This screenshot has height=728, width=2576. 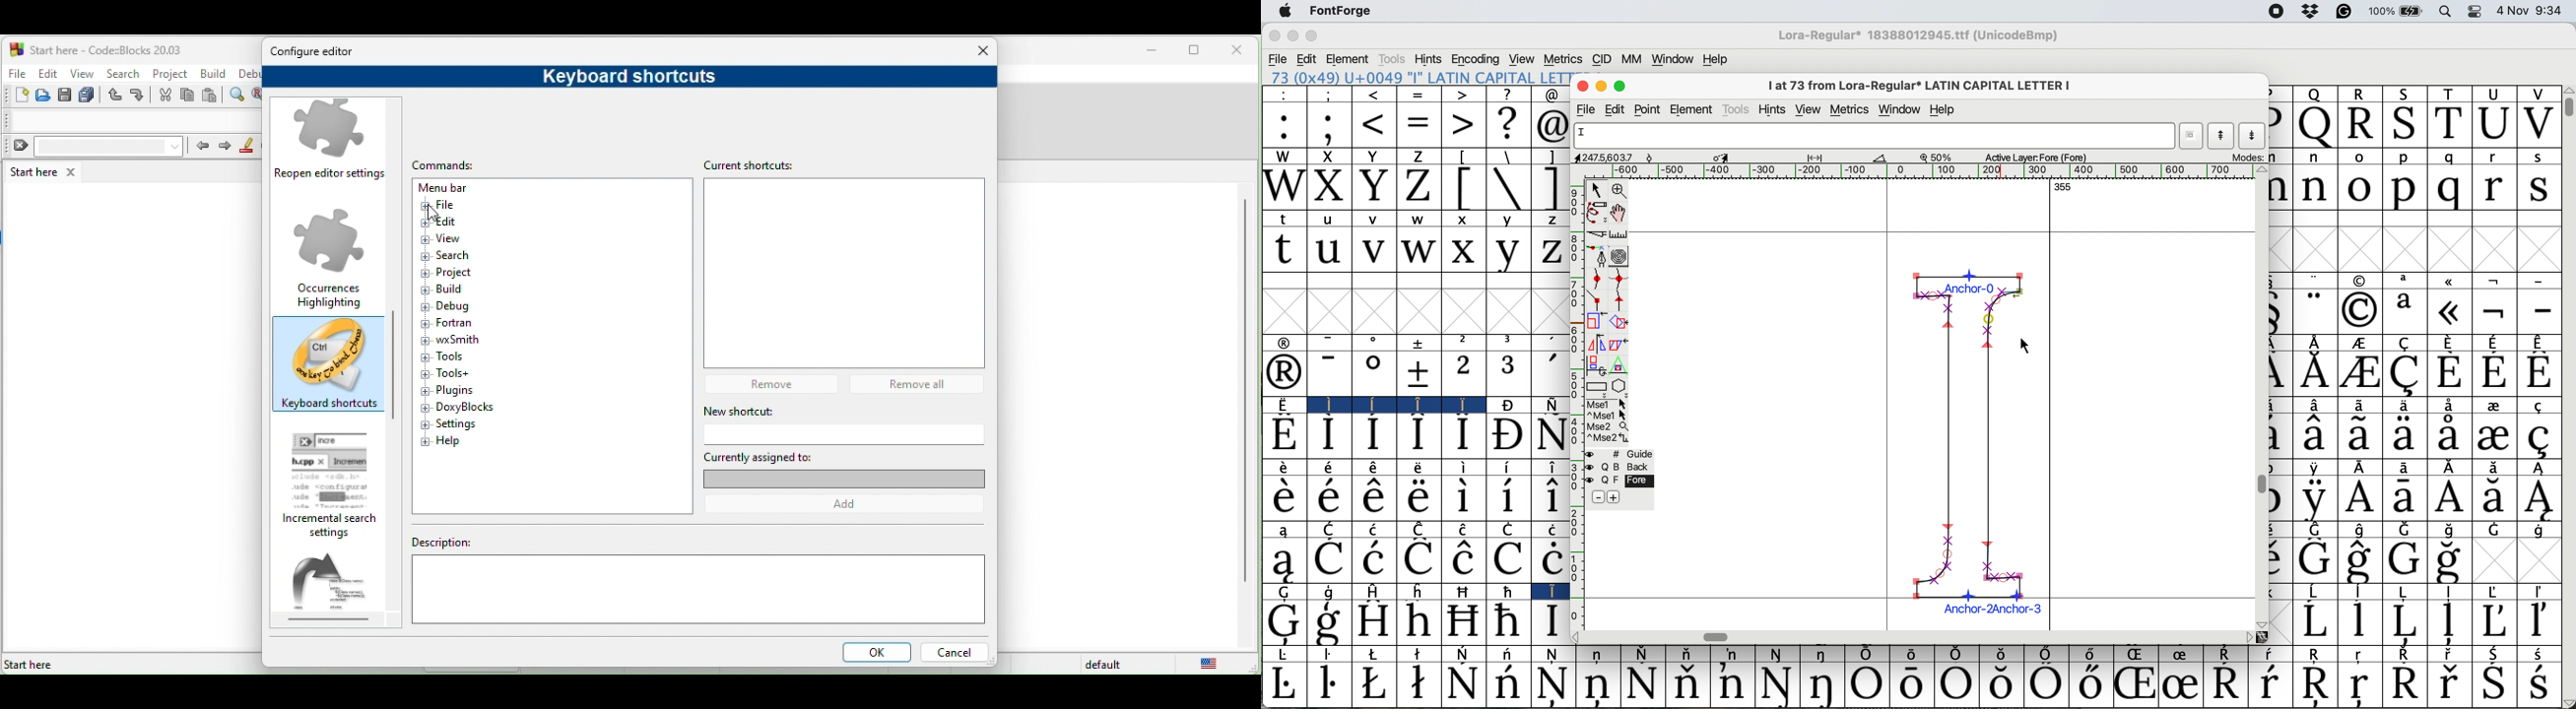 What do you see at coordinates (450, 290) in the screenshot?
I see `build` at bounding box center [450, 290].